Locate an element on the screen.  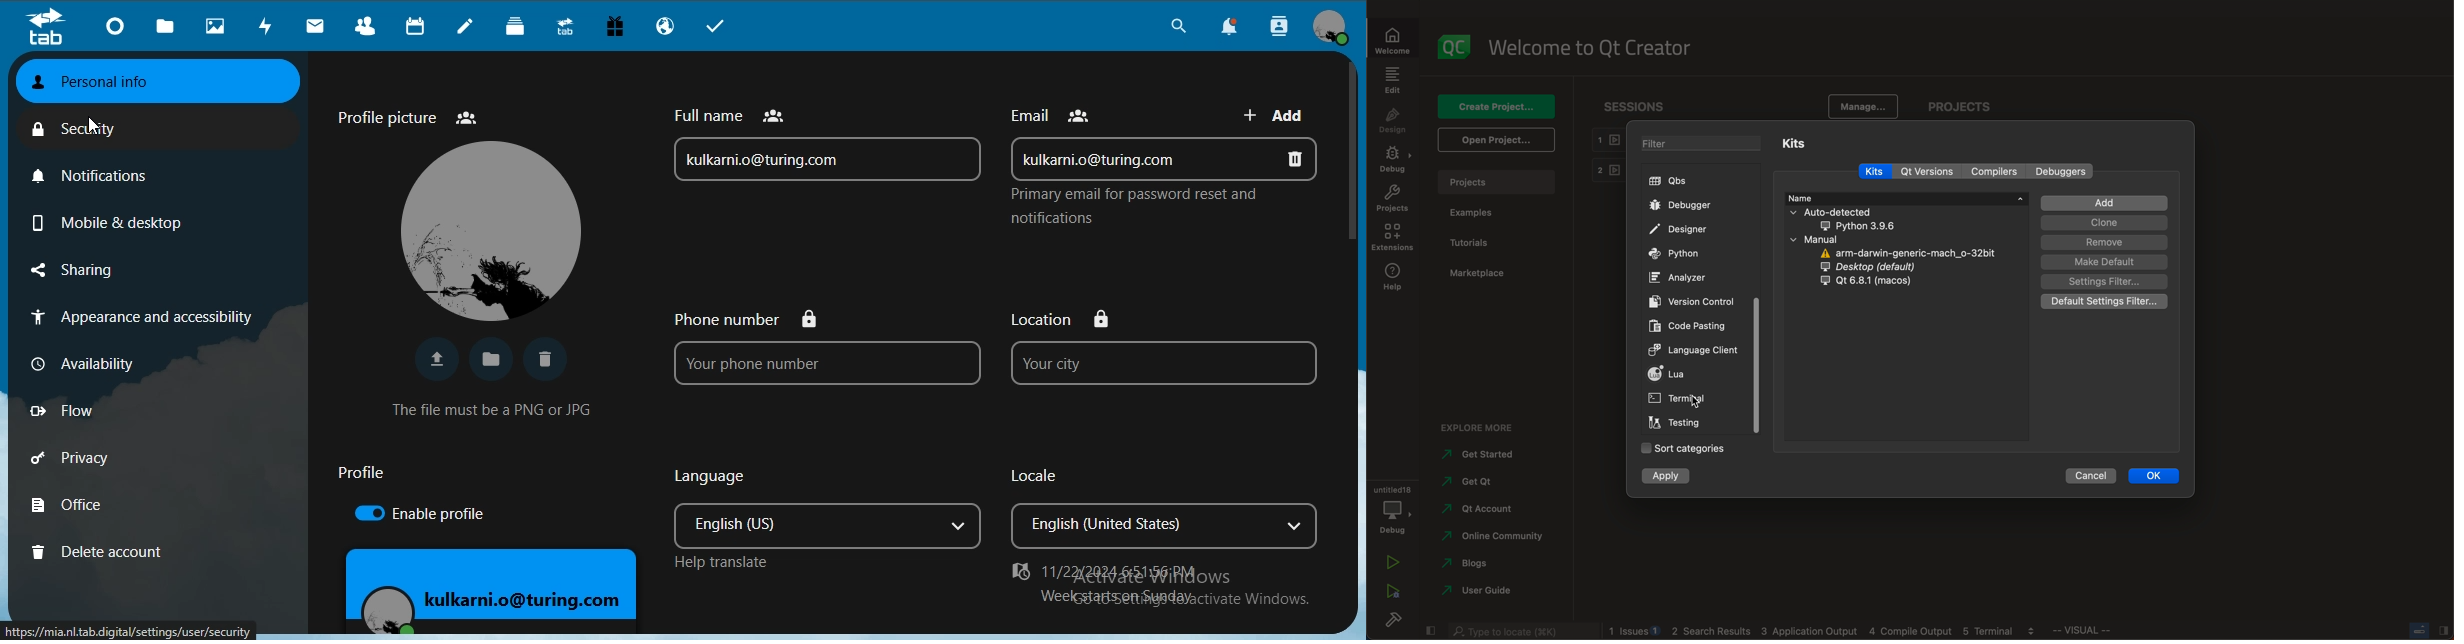
cursor is located at coordinates (101, 127).